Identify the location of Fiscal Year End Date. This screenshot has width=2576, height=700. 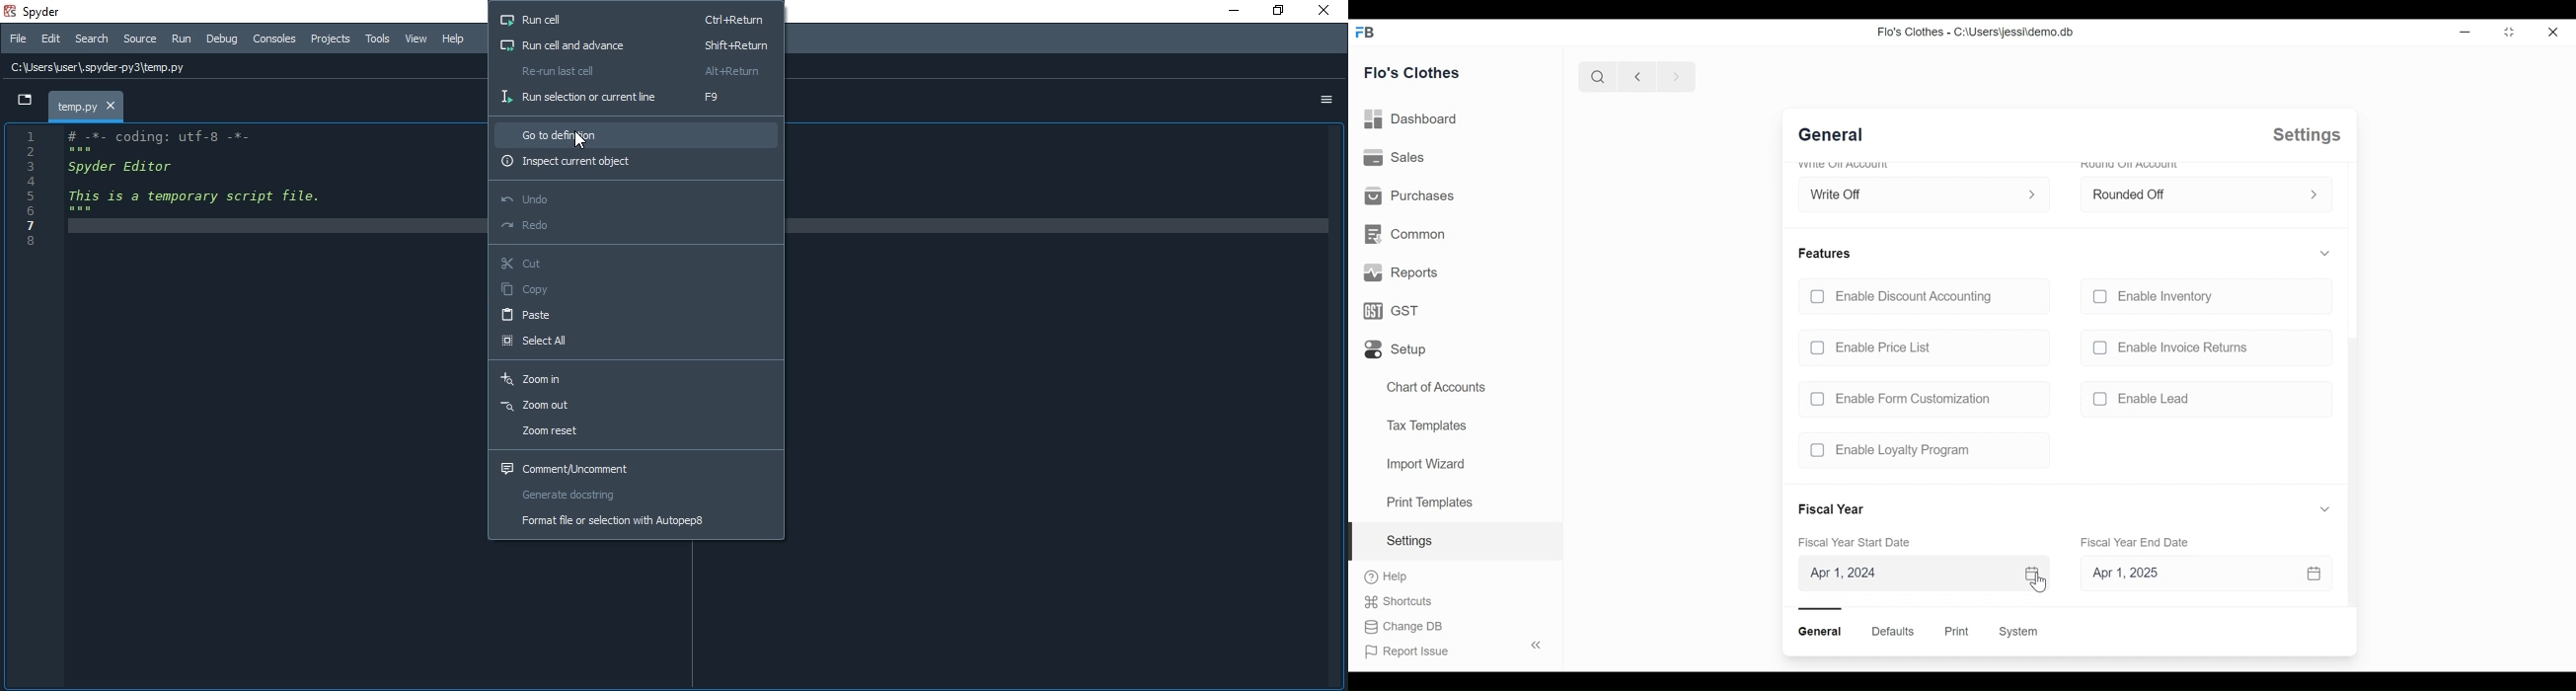
(2137, 542).